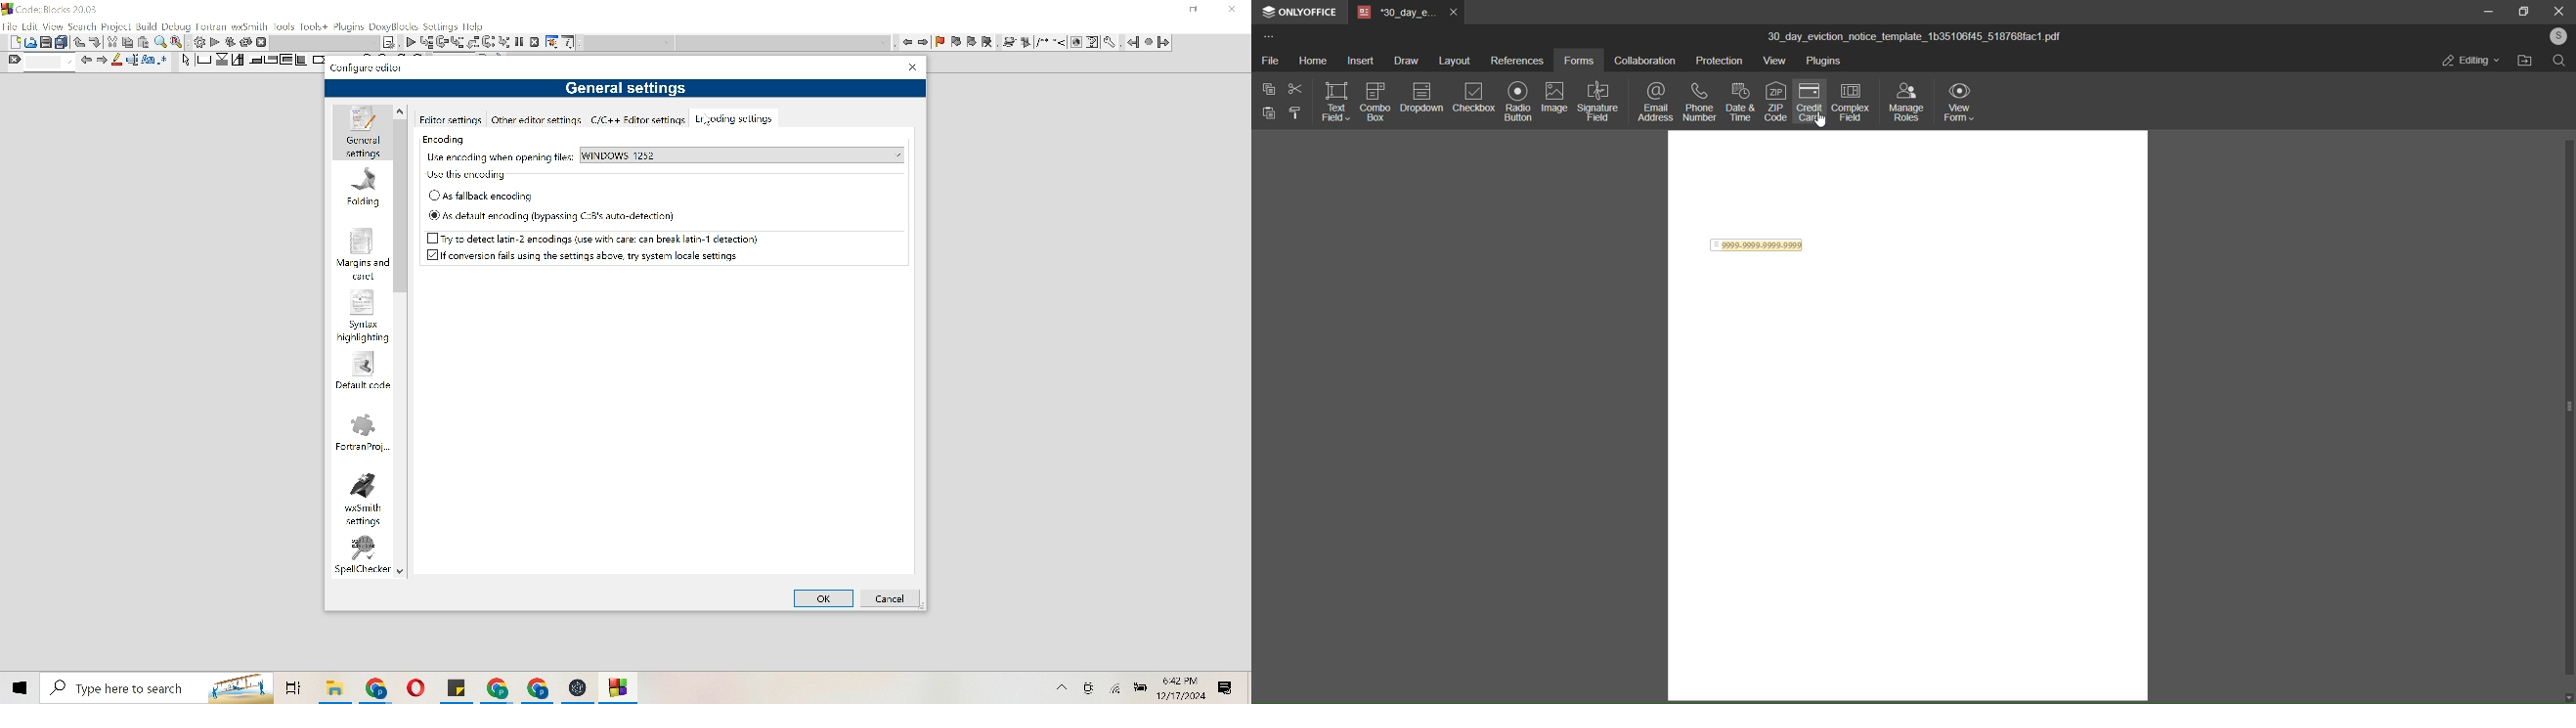 The width and height of the screenshot is (2576, 728). Describe the element at coordinates (362, 428) in the screenshot. I see `Fortran project` at that location.